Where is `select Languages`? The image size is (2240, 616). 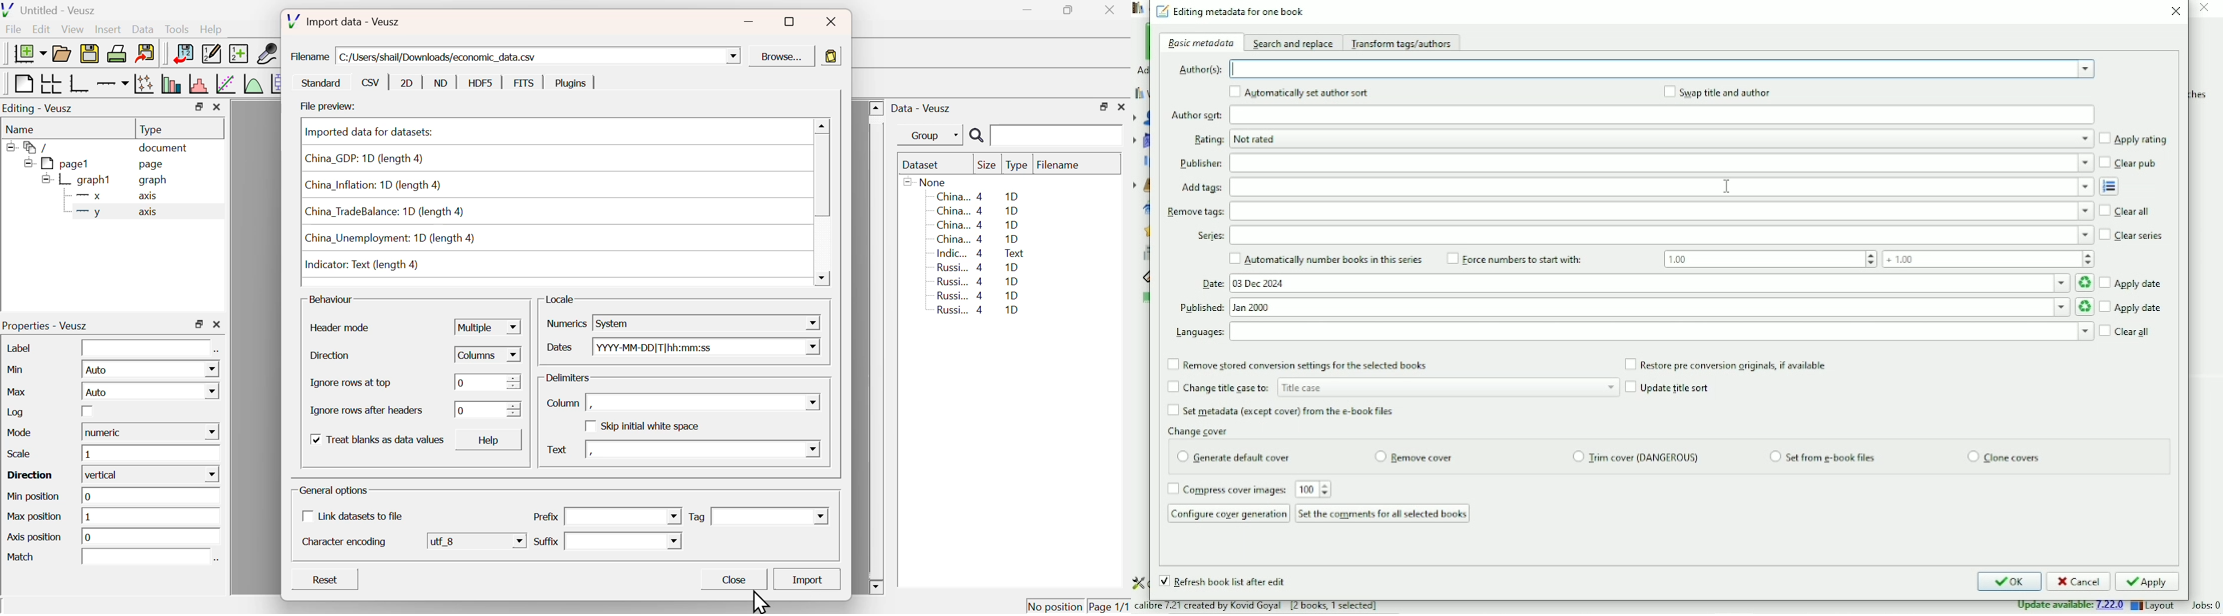
select Languages is located at coordinates (1660, 331).